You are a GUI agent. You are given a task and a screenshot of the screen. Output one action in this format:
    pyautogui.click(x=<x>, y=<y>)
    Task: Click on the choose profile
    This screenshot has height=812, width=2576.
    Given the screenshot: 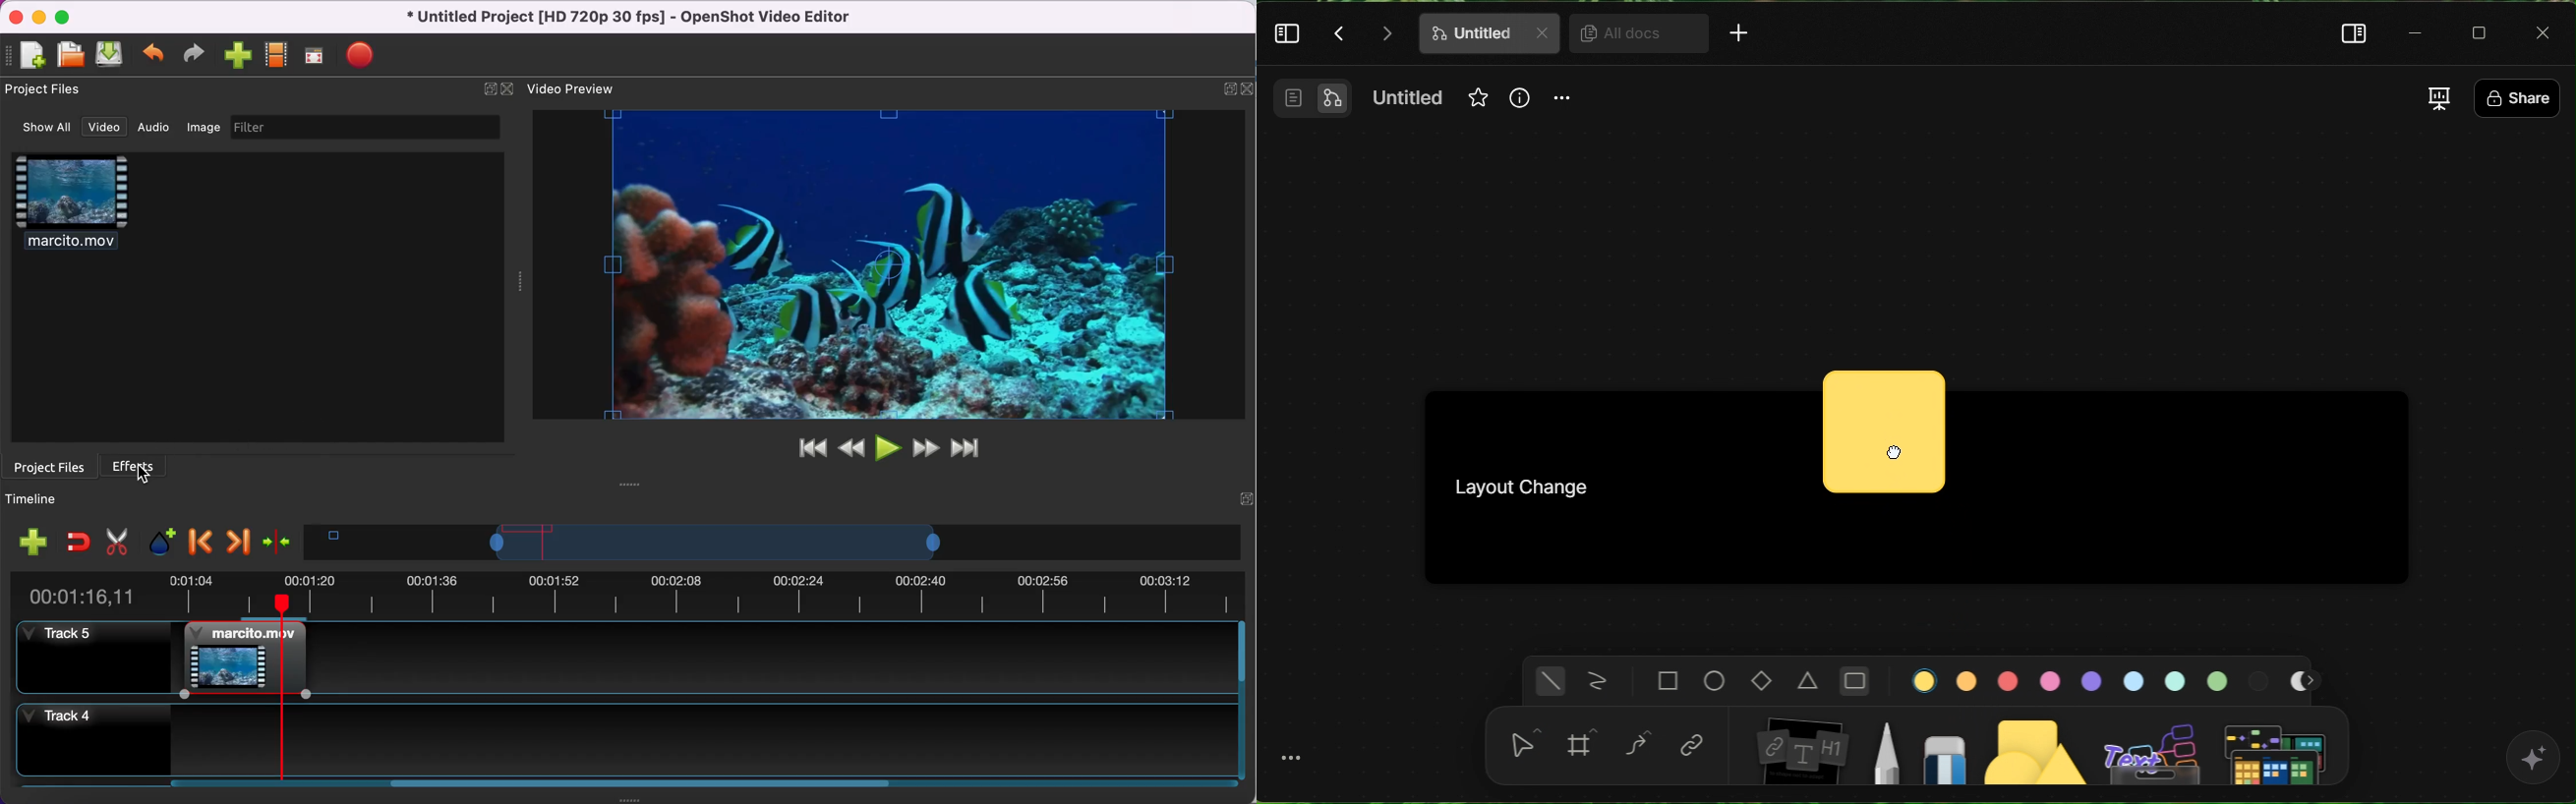 What is the action you would take?
    pyautogui.click(x=276, y=56)
    